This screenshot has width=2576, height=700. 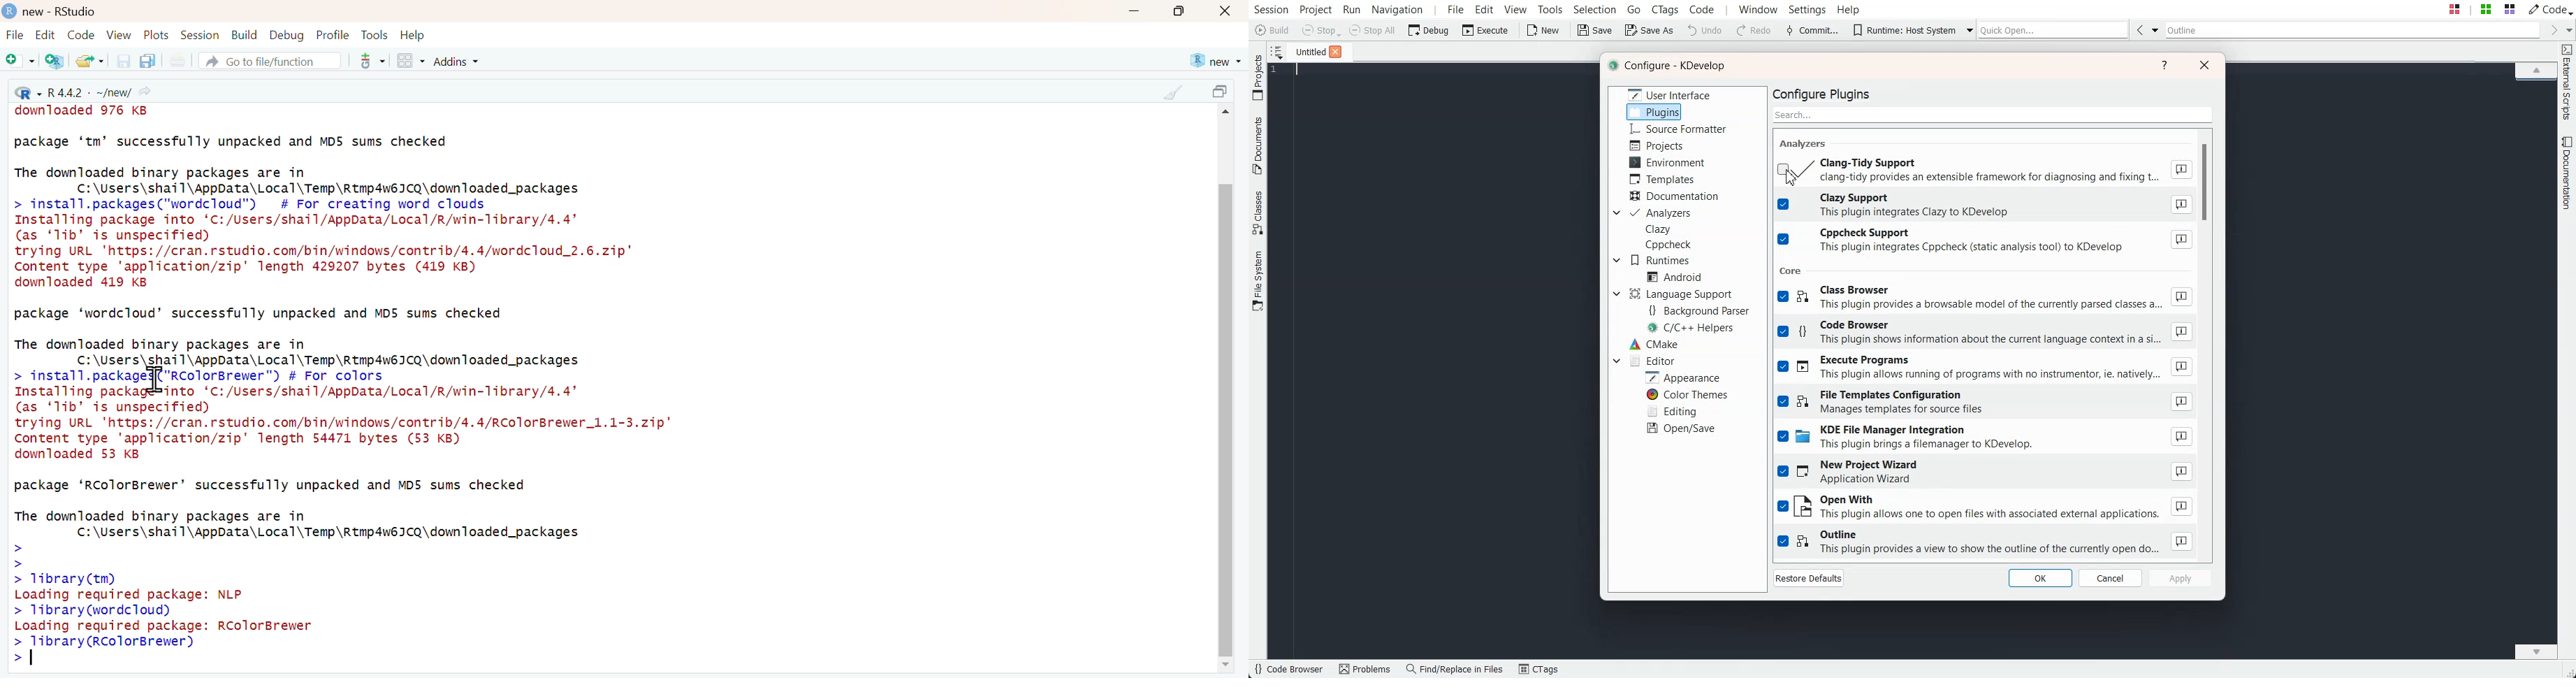 I want to click on minimize, so click(x=1135, y=10).